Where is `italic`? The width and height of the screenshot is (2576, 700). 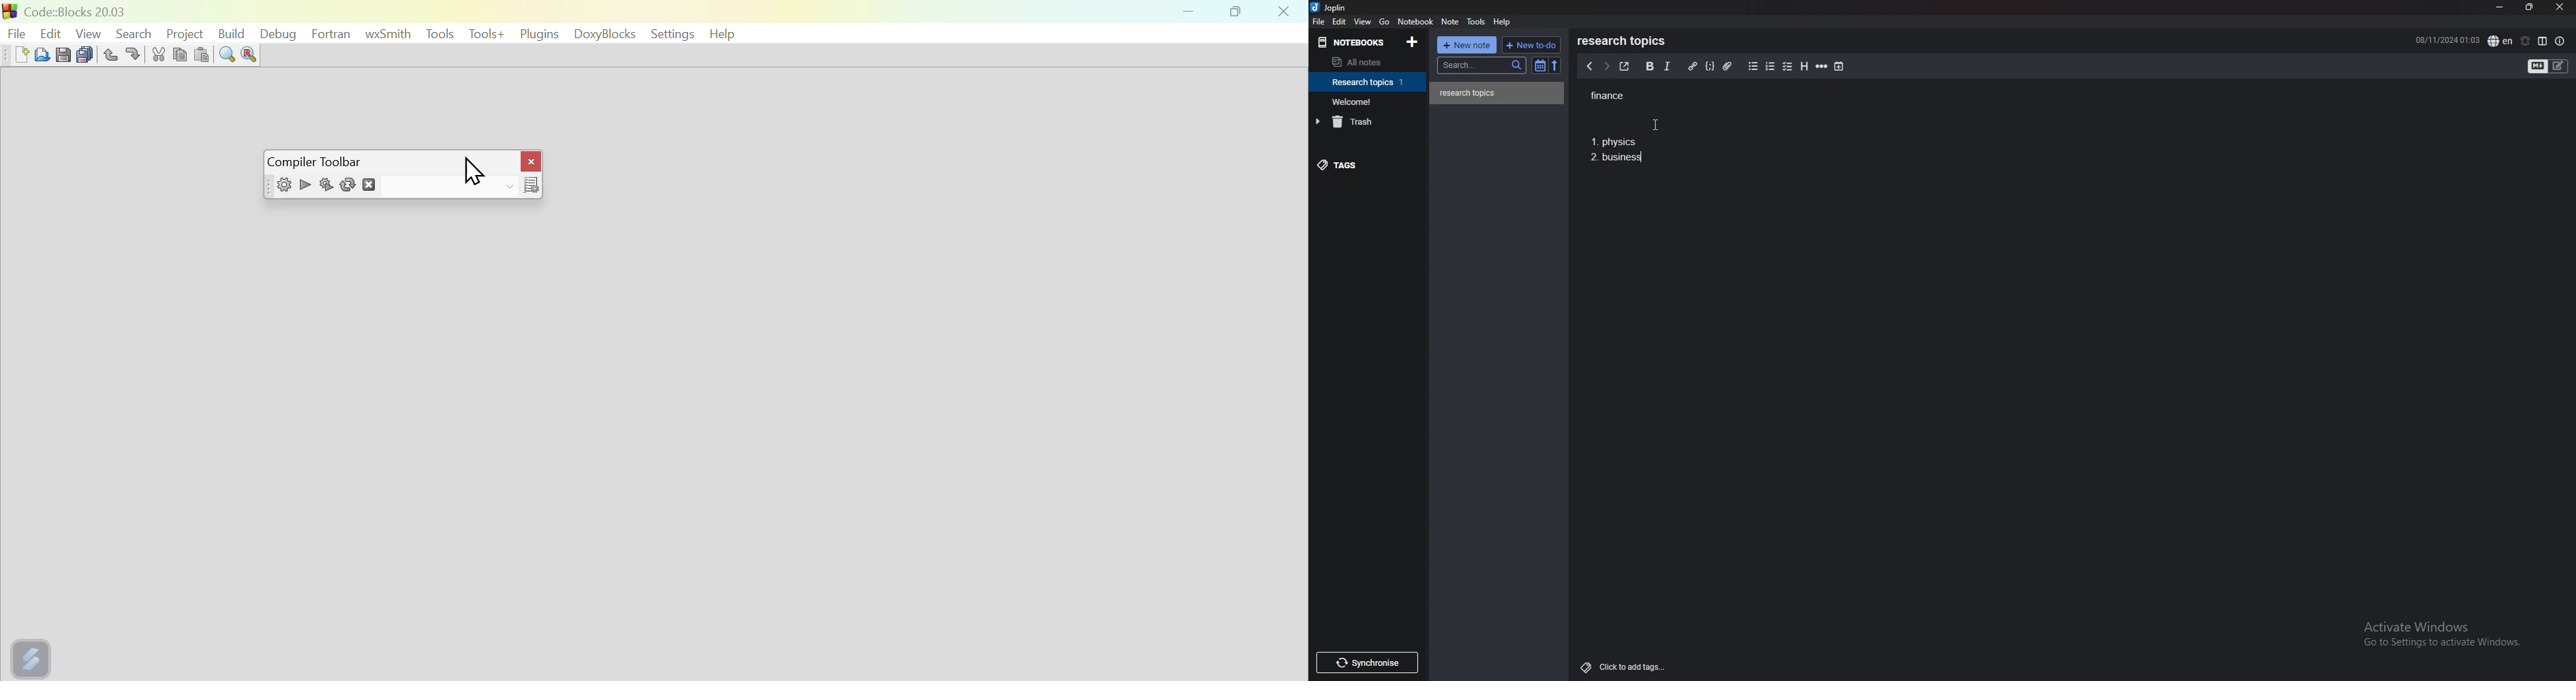
italic is located at coordinates (1667, 66).